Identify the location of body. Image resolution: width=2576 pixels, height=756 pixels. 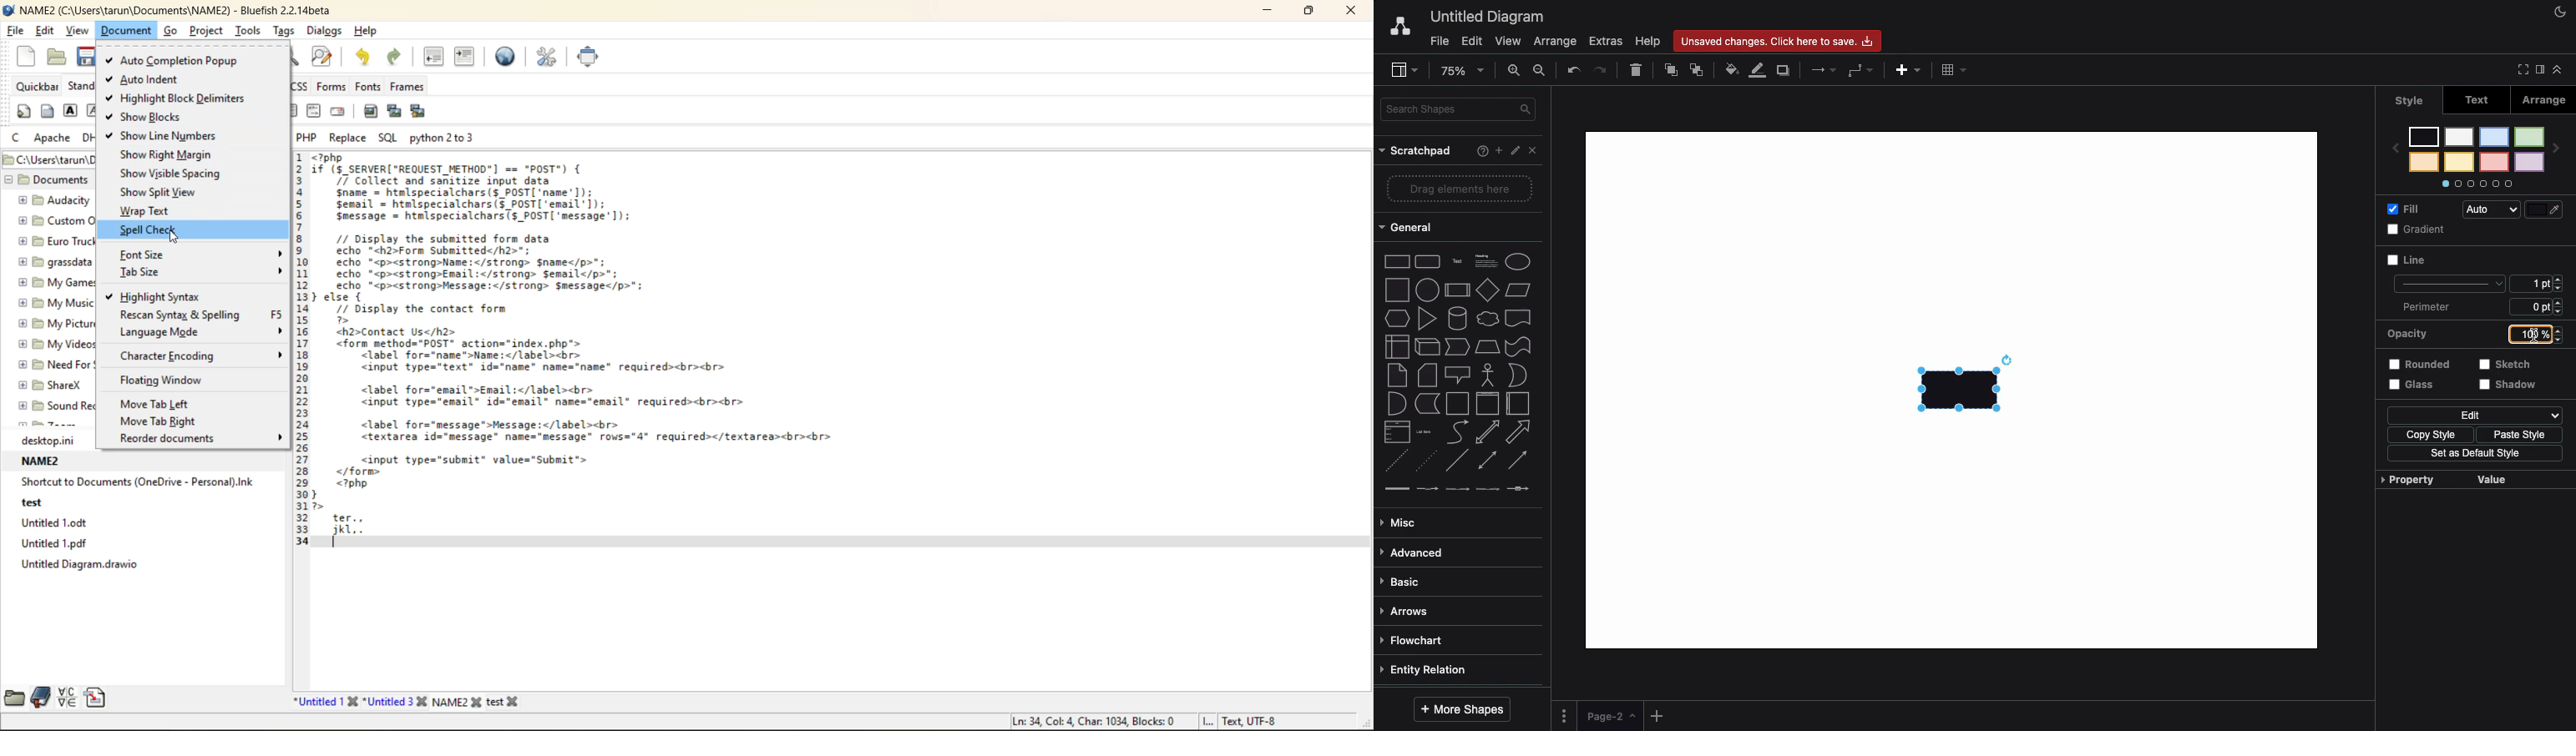
(48, 111).